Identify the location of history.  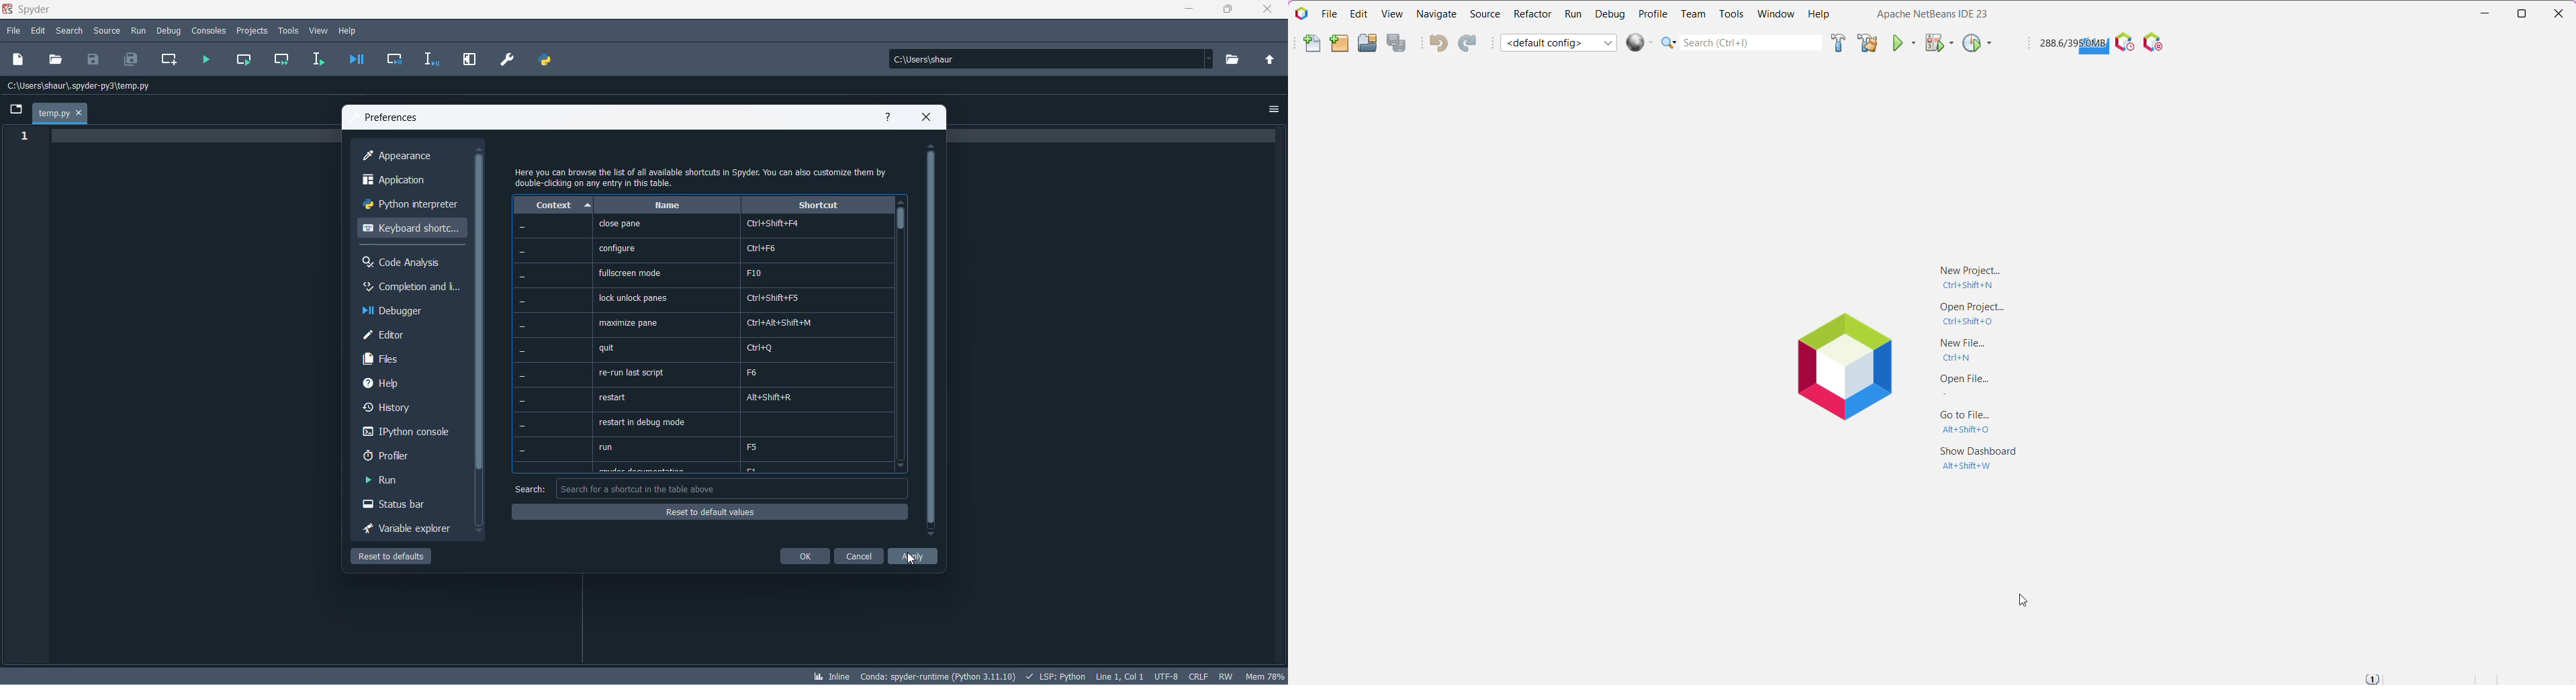
(406, 410).